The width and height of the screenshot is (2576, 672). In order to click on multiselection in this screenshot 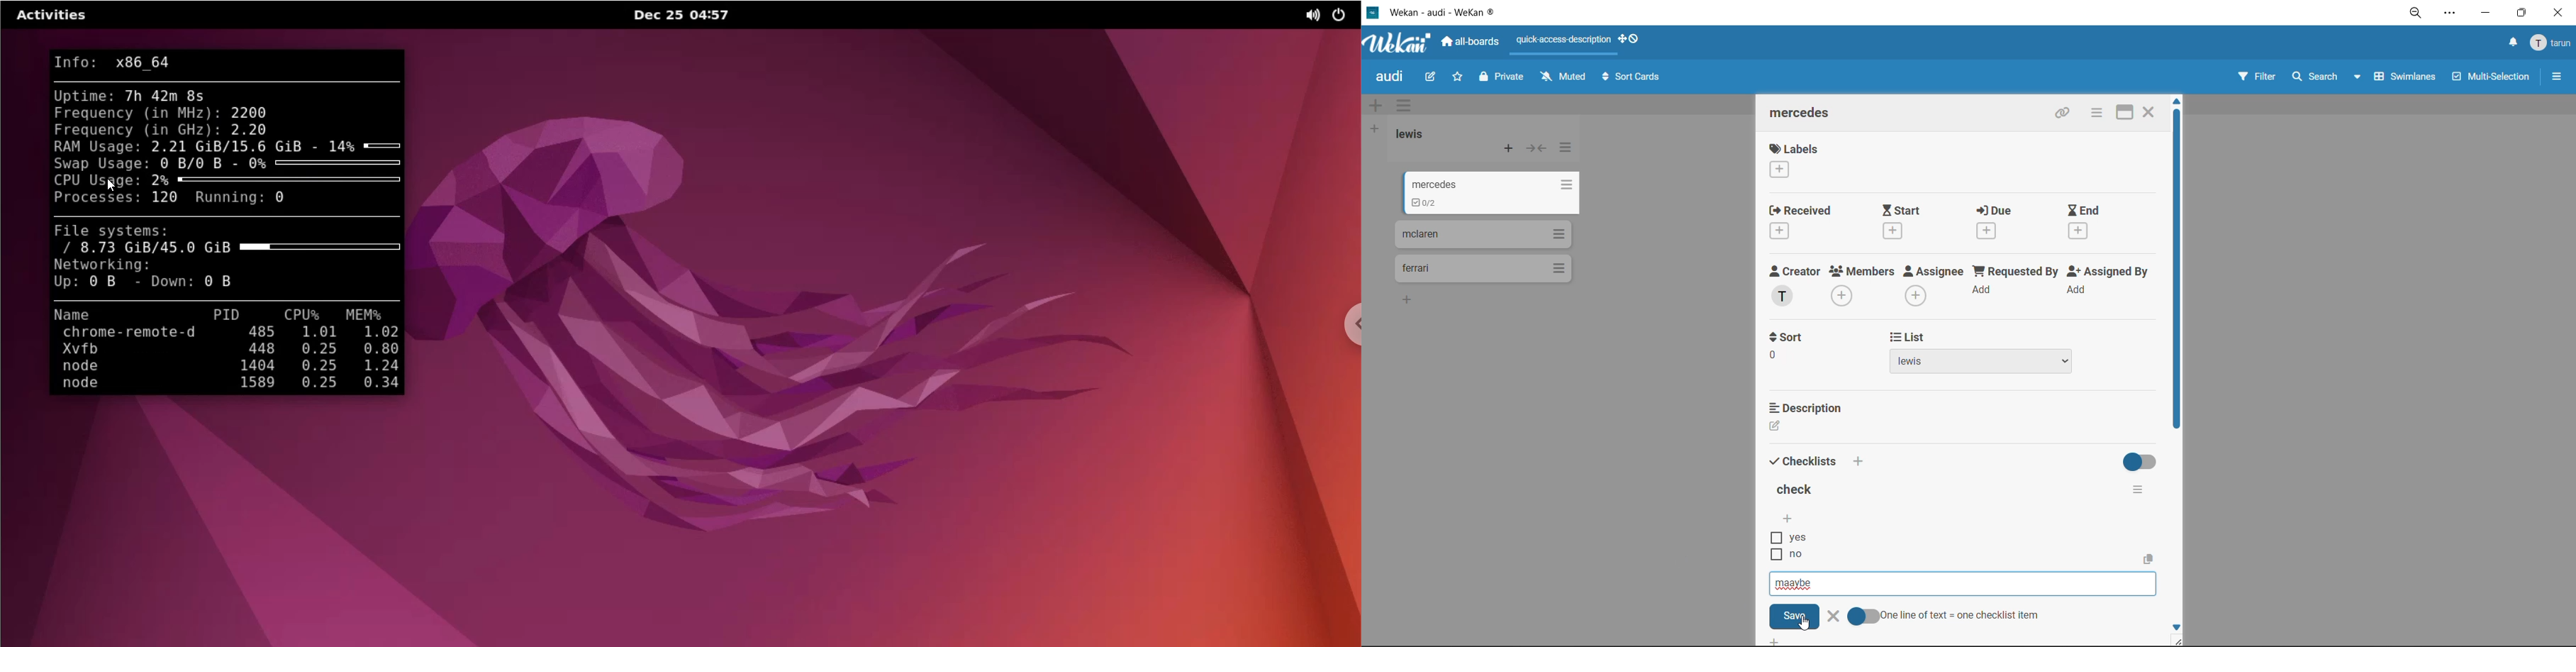, I will do `click(2491, 79)`.